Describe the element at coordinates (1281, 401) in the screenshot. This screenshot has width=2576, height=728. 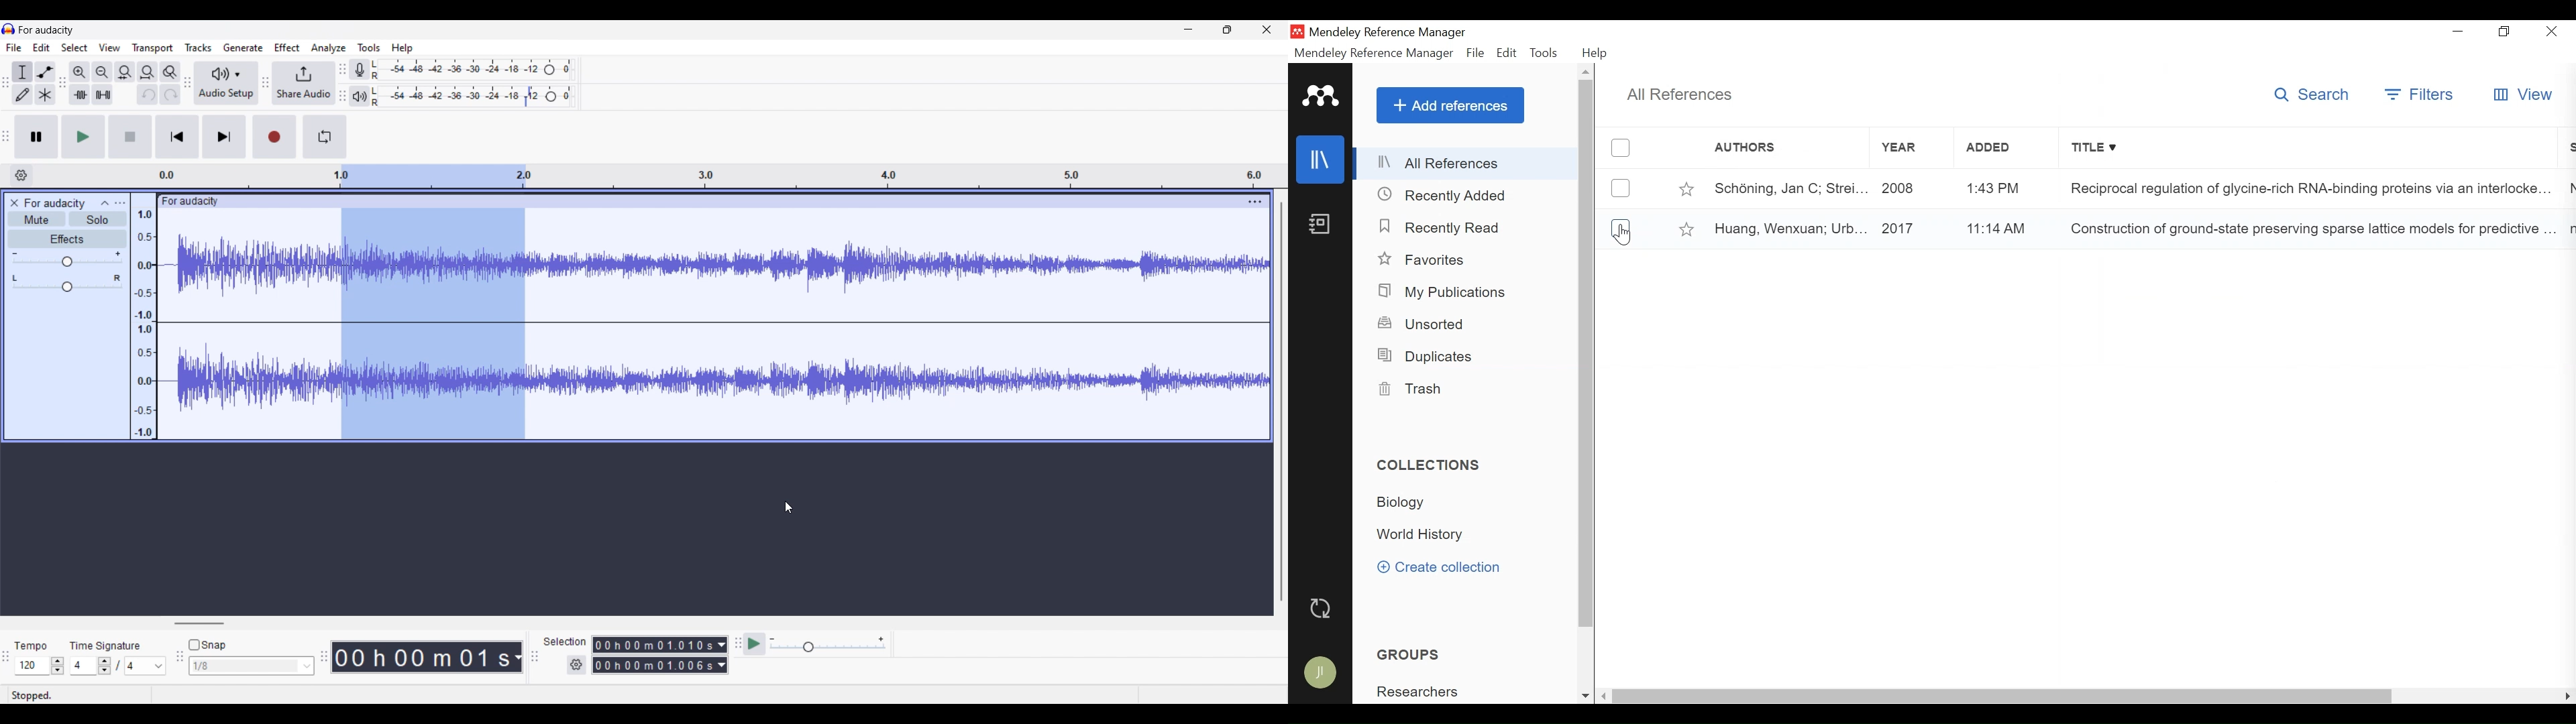
I see `Vertical slide bar` at that location.